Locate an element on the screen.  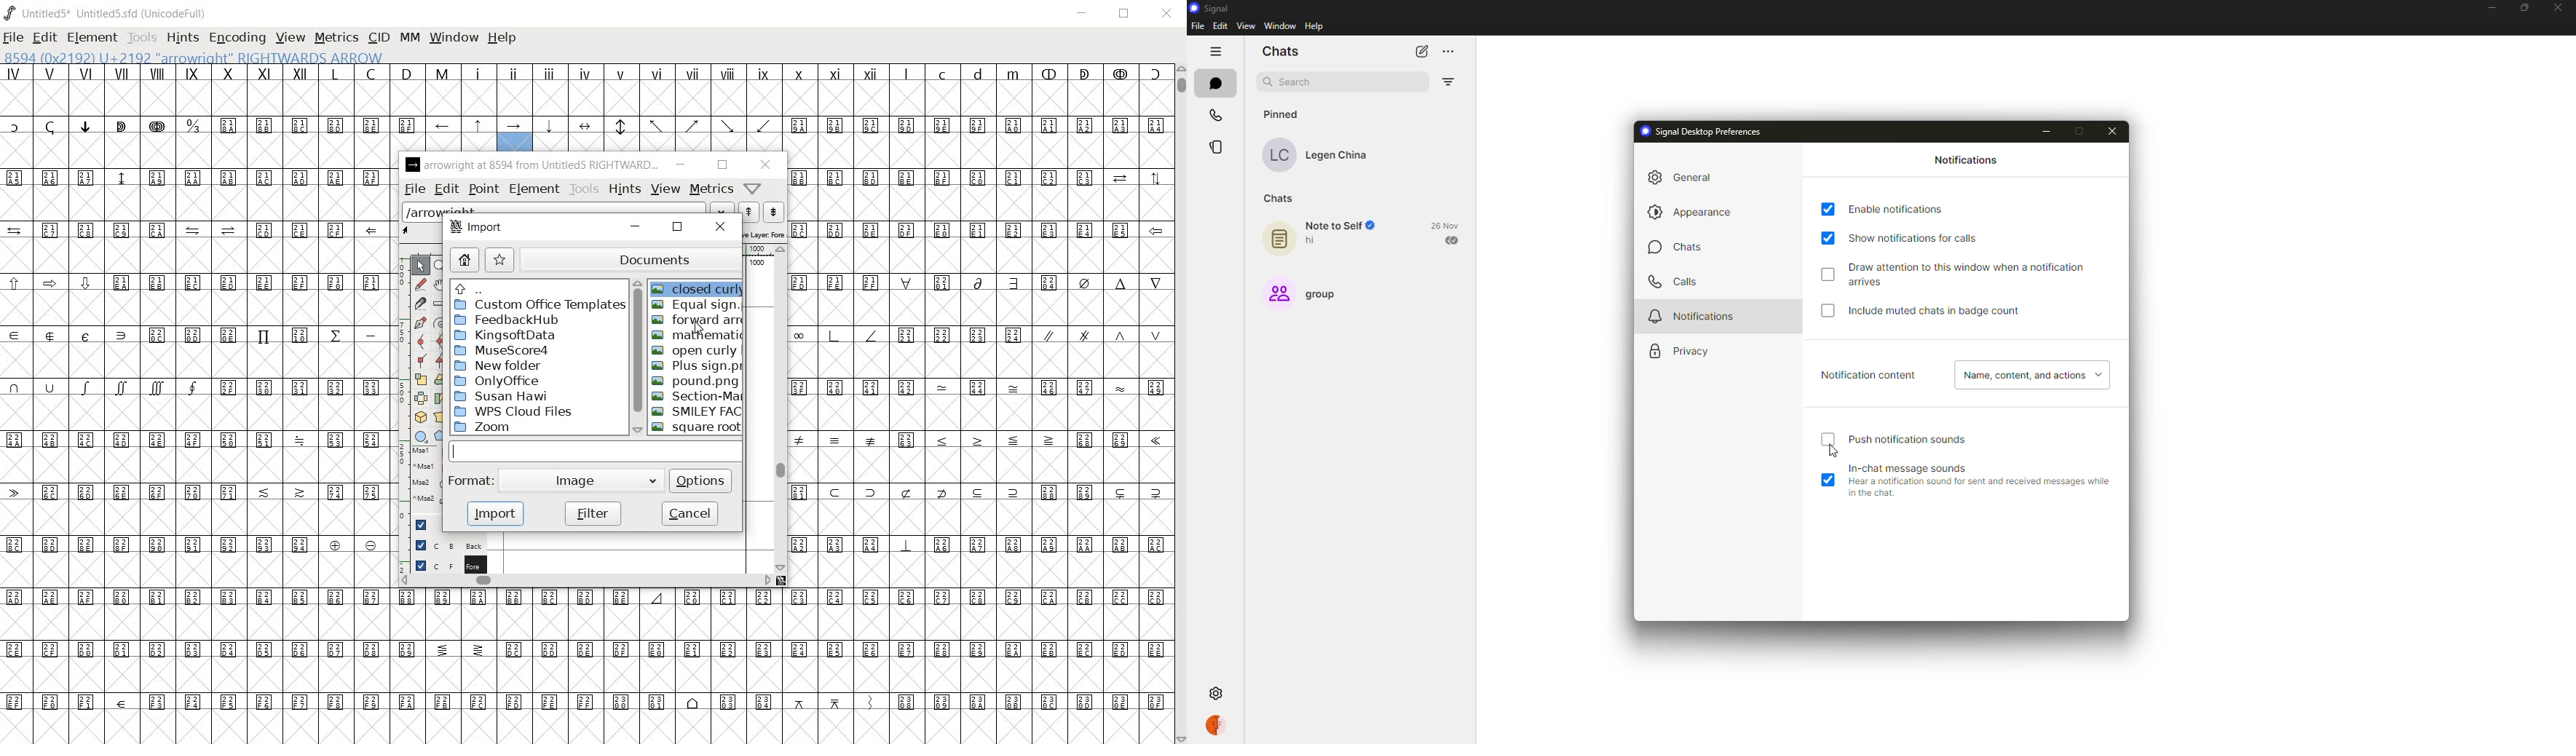
MINIMIZE is located at coordinates (1083, 13).